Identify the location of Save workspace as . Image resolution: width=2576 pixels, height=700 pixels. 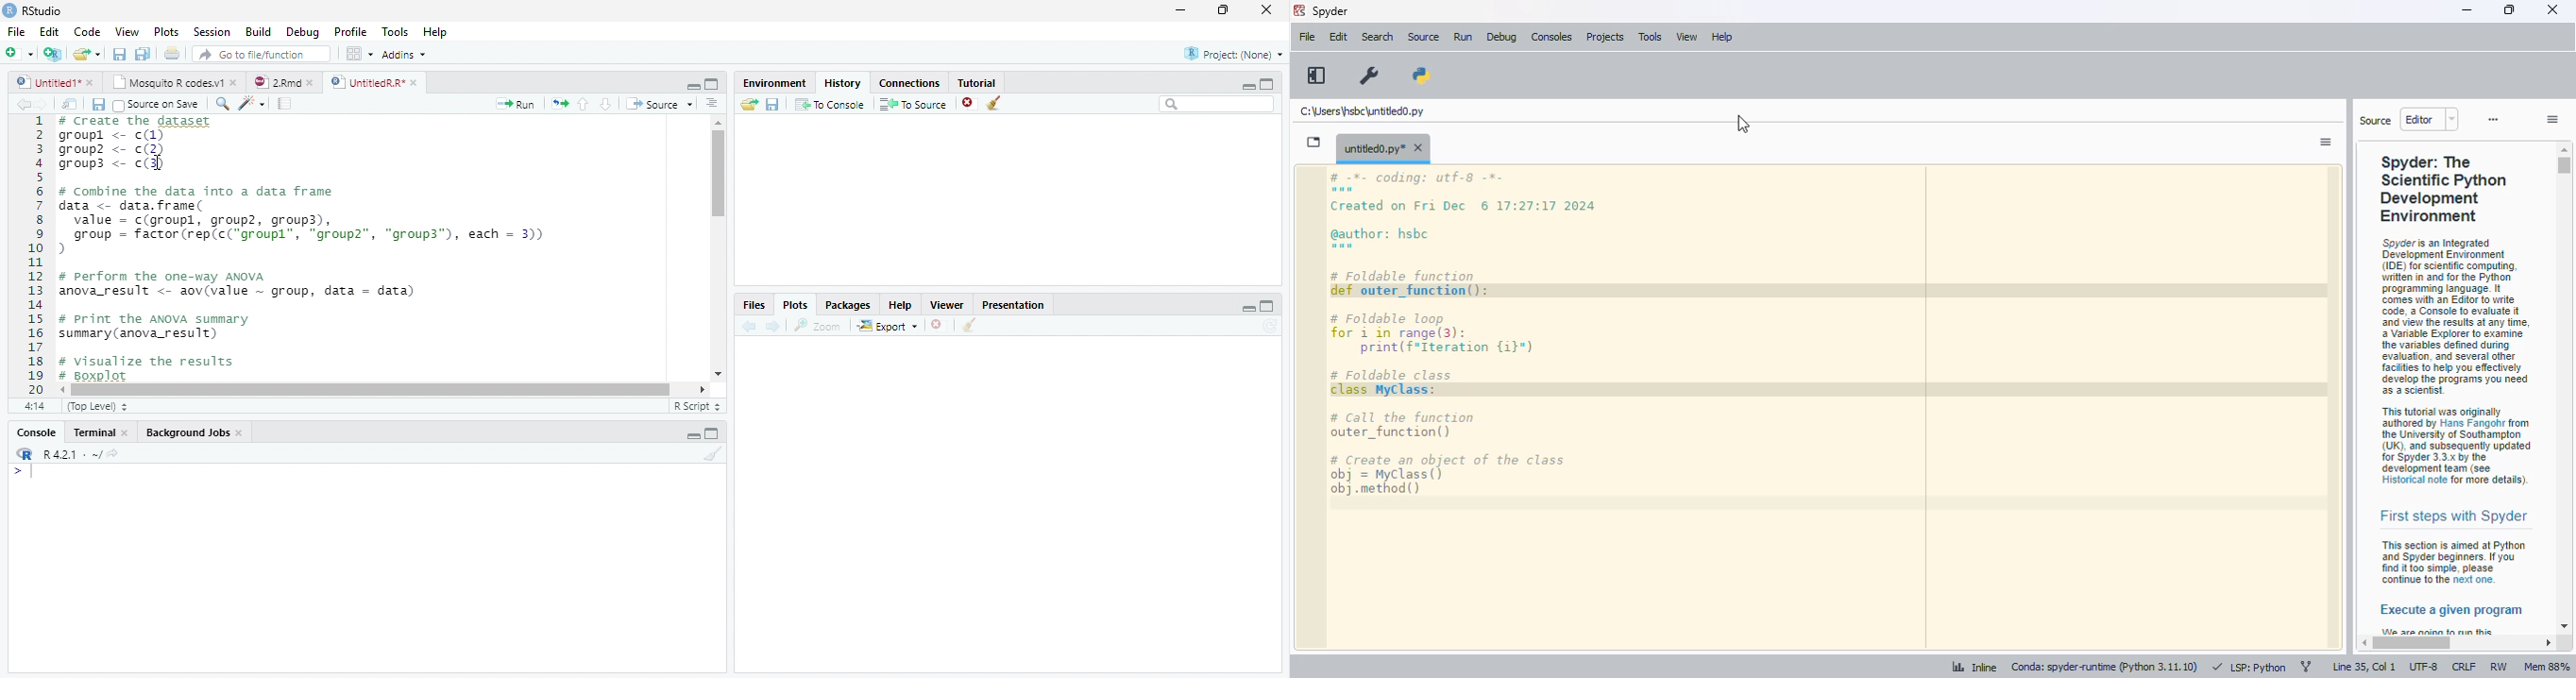
(775, 105).